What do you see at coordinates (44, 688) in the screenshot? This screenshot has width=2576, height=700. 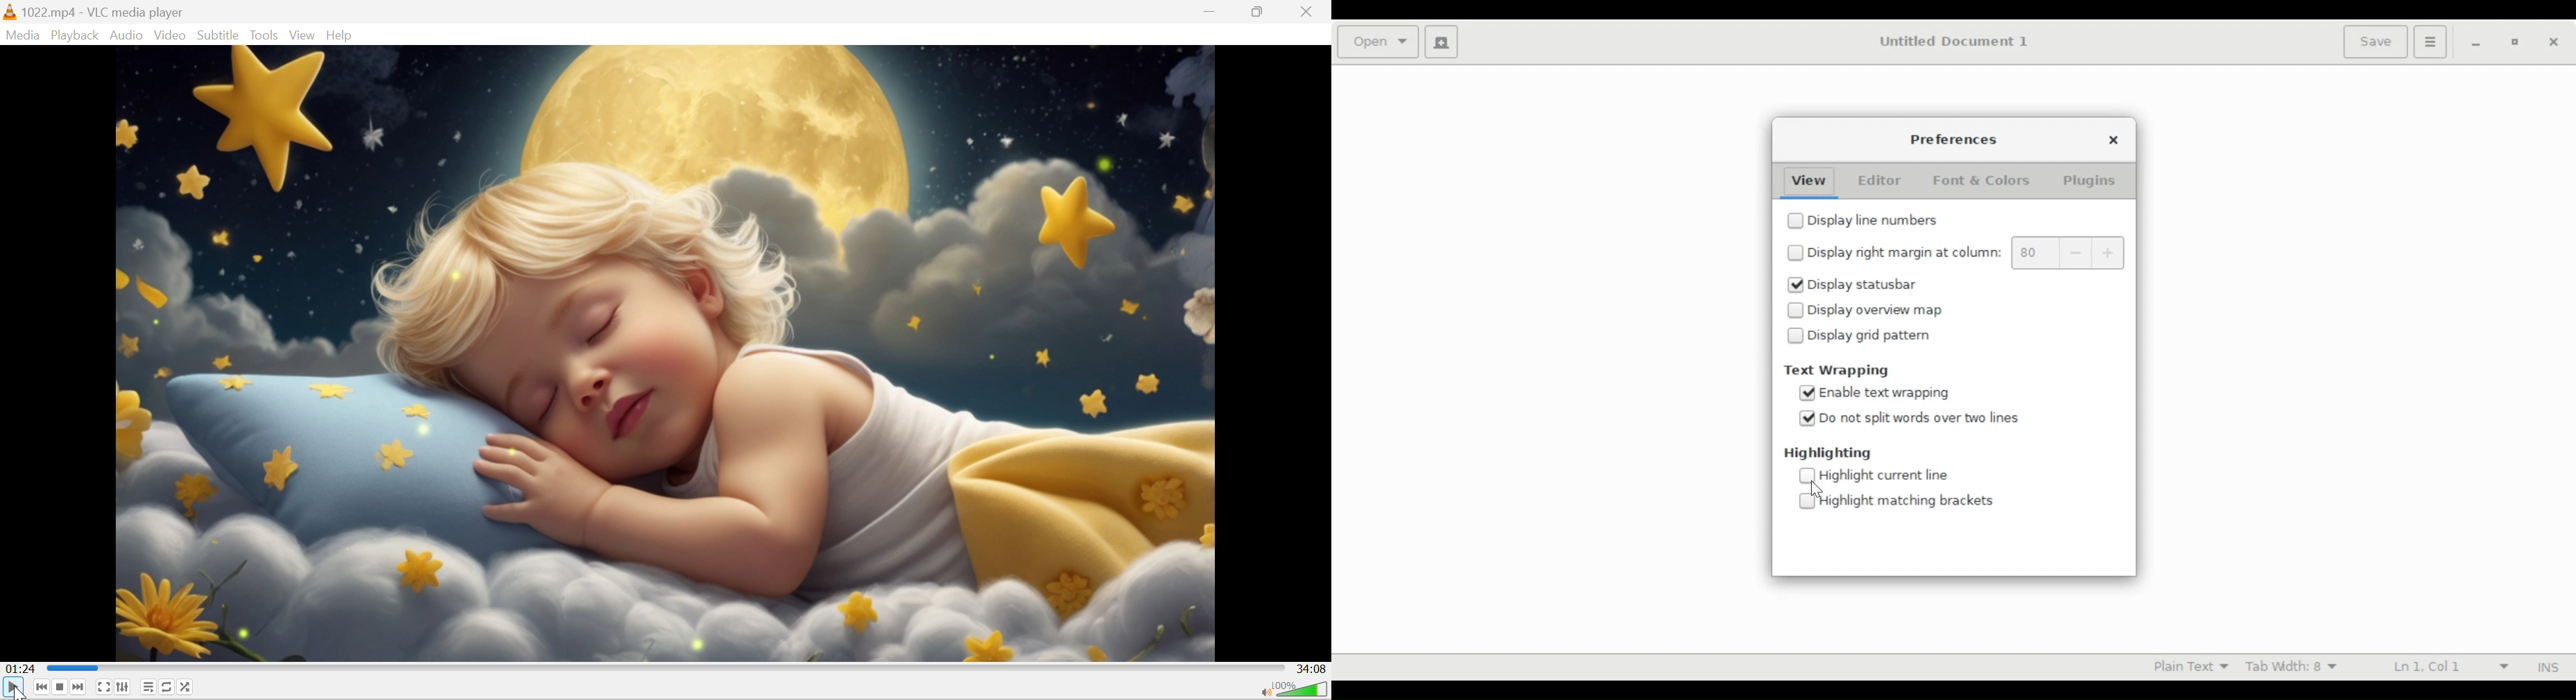 I see `Previous media in the playlist, skip backward when held.` at bounding box center [44, 688].